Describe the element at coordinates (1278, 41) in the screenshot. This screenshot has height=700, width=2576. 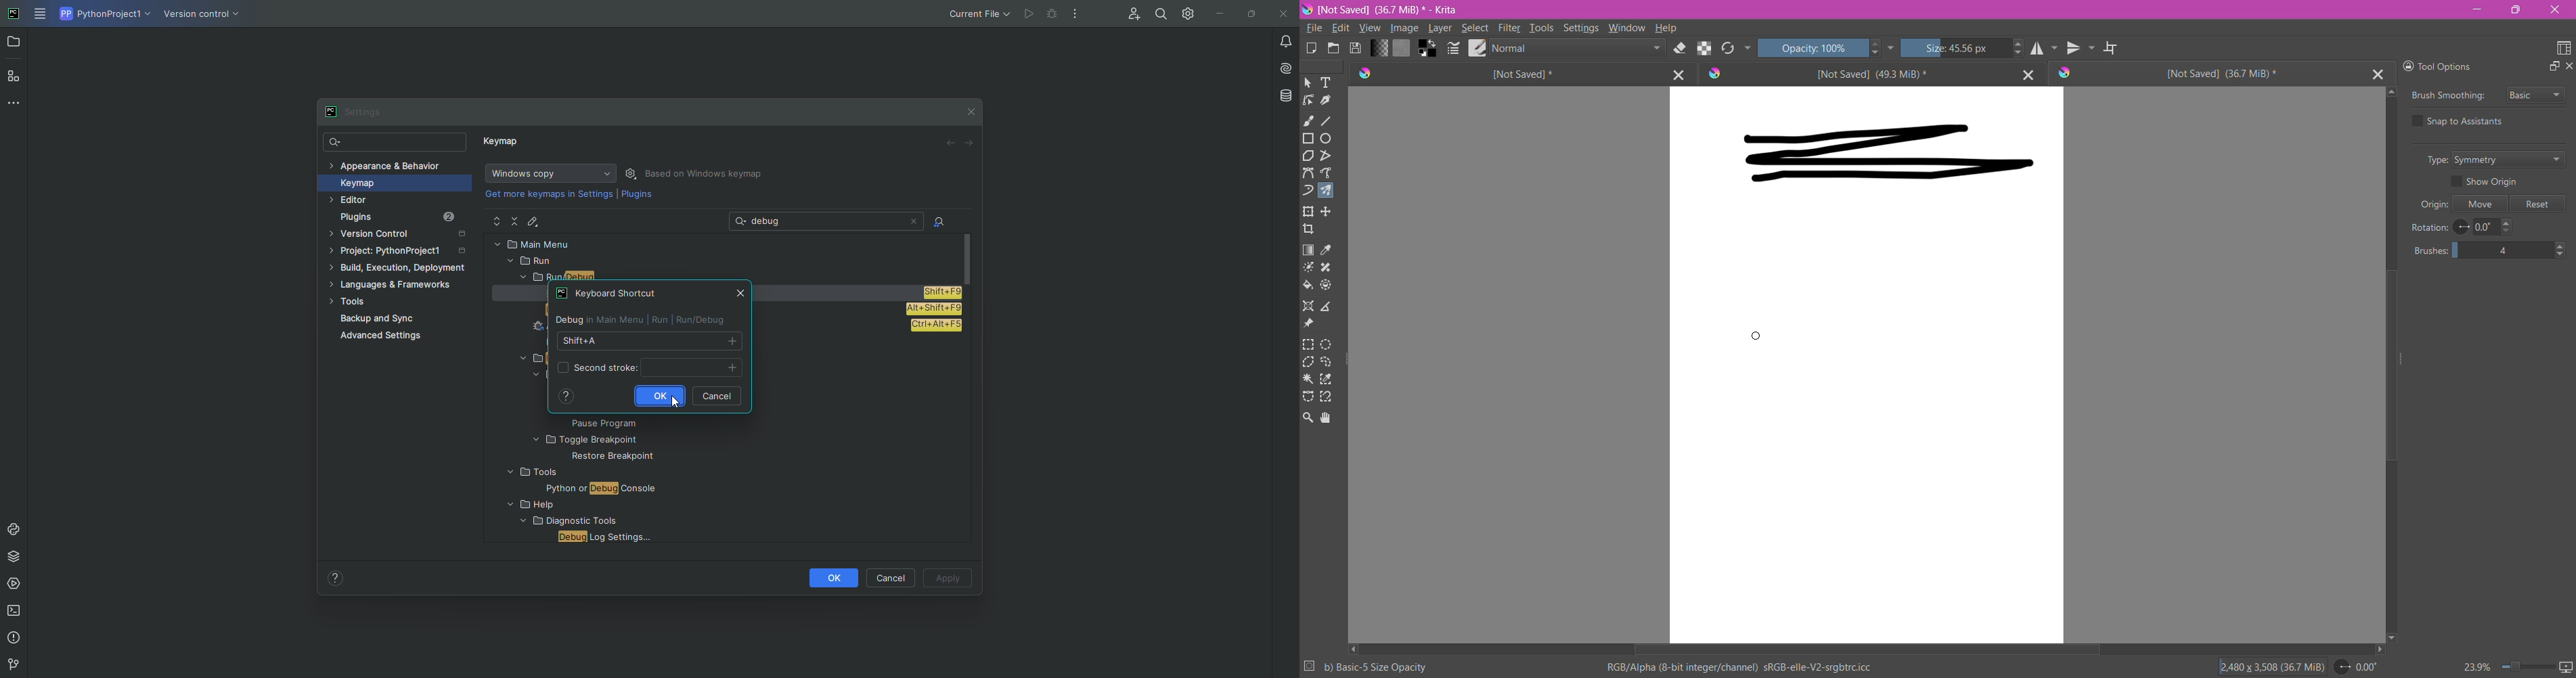
I see `Notifications` at that location.